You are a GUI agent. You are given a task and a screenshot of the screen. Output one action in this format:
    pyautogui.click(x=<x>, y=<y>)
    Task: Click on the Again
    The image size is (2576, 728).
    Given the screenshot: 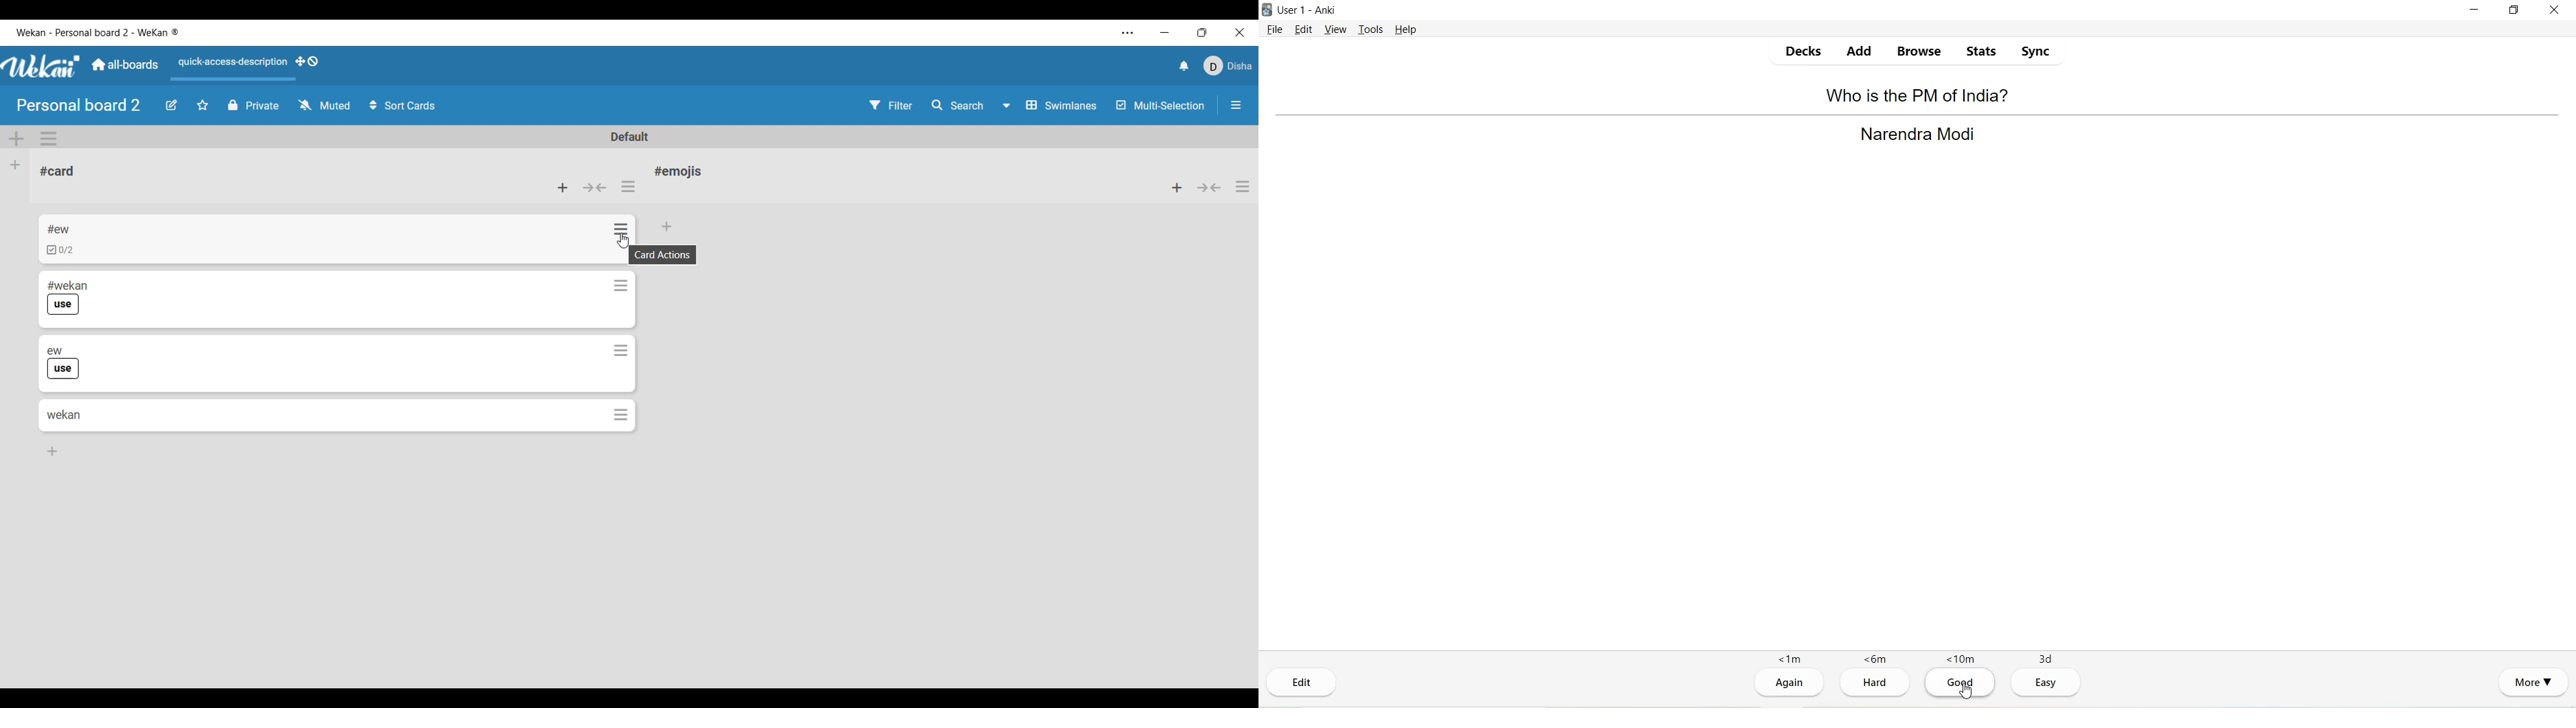 What is the action you would take?
    pyautogui.click(x=1788, y=683)
    